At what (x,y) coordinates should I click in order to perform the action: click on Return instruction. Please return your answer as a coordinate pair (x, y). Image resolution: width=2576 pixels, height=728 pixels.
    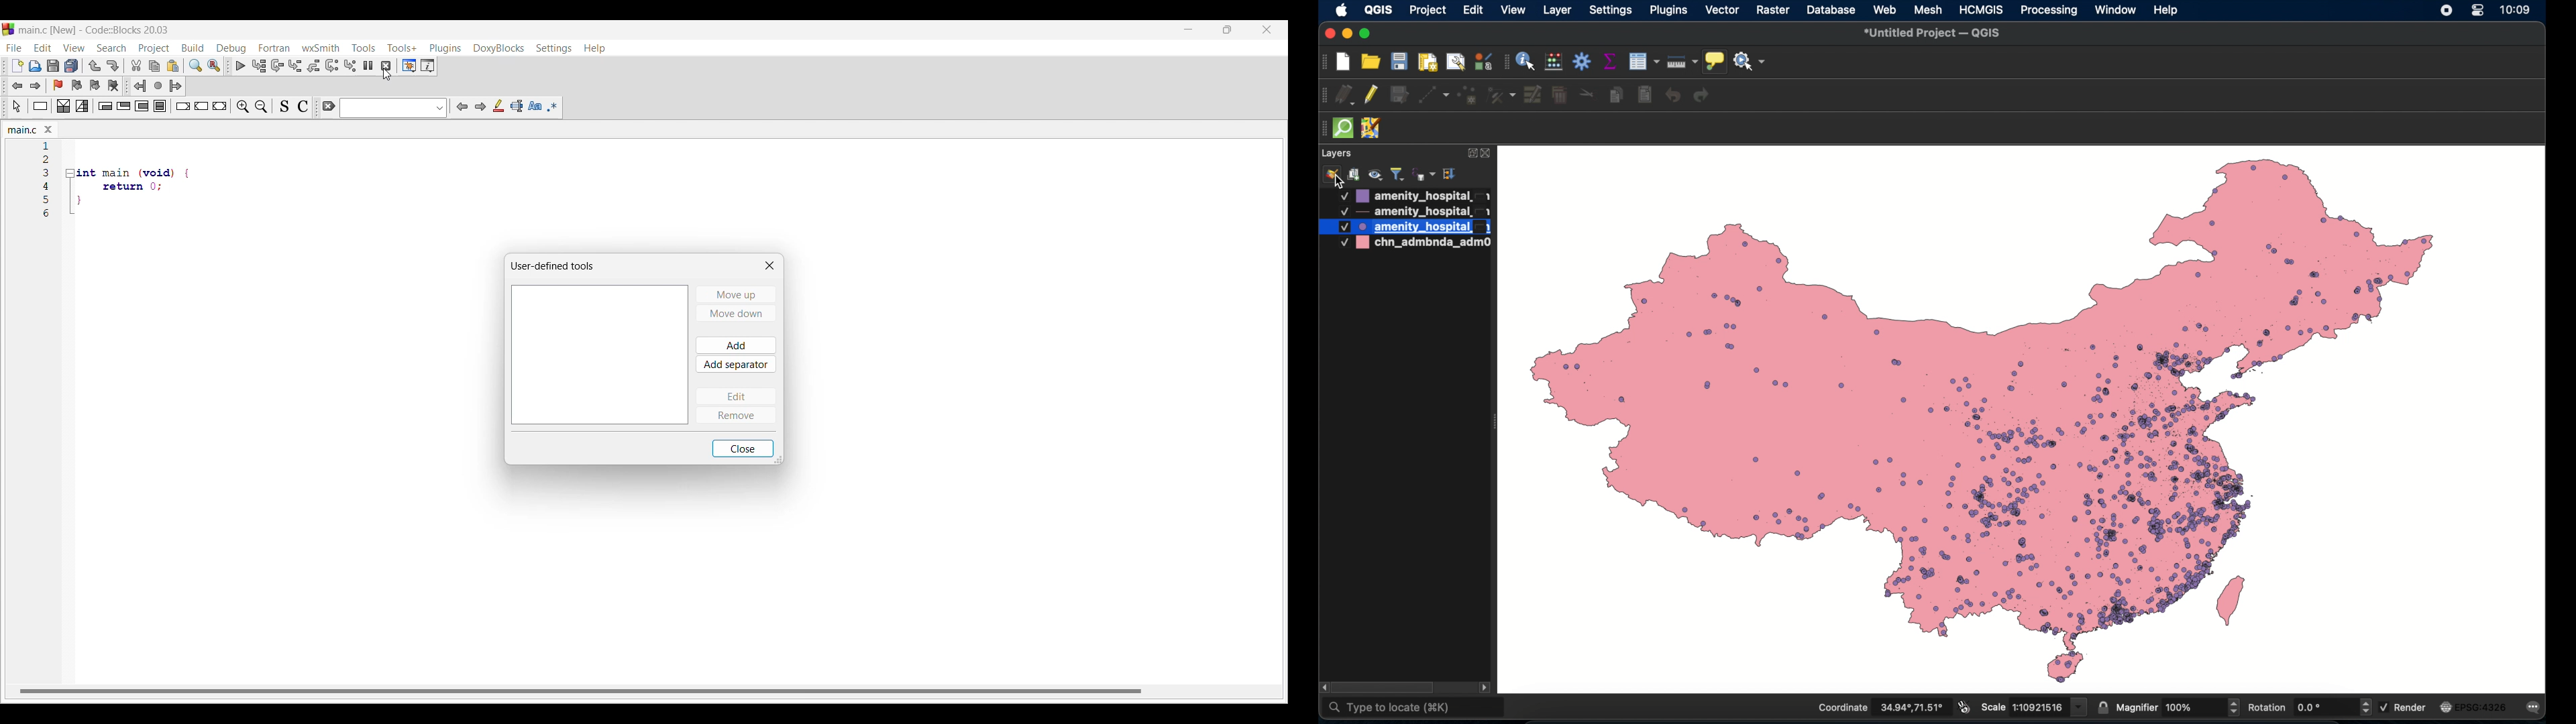
    Looking at the image, I should click on (219, 106).